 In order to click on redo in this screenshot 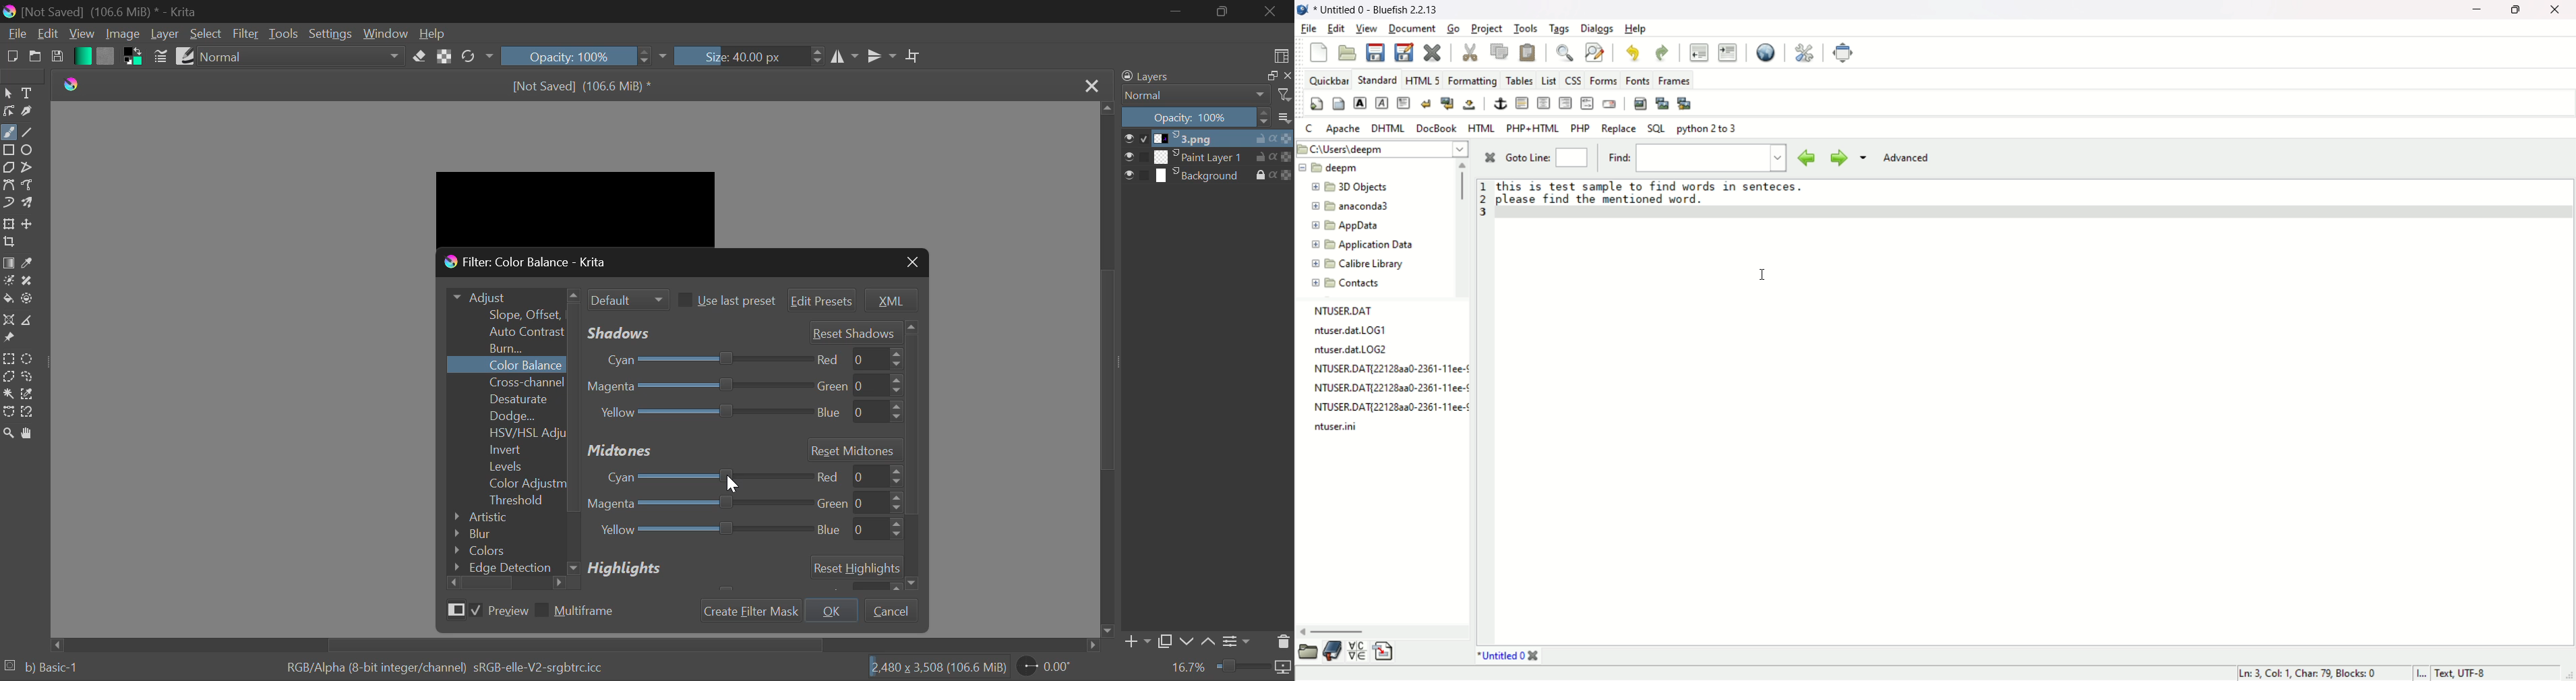, I will do `click(1660, 52)`.